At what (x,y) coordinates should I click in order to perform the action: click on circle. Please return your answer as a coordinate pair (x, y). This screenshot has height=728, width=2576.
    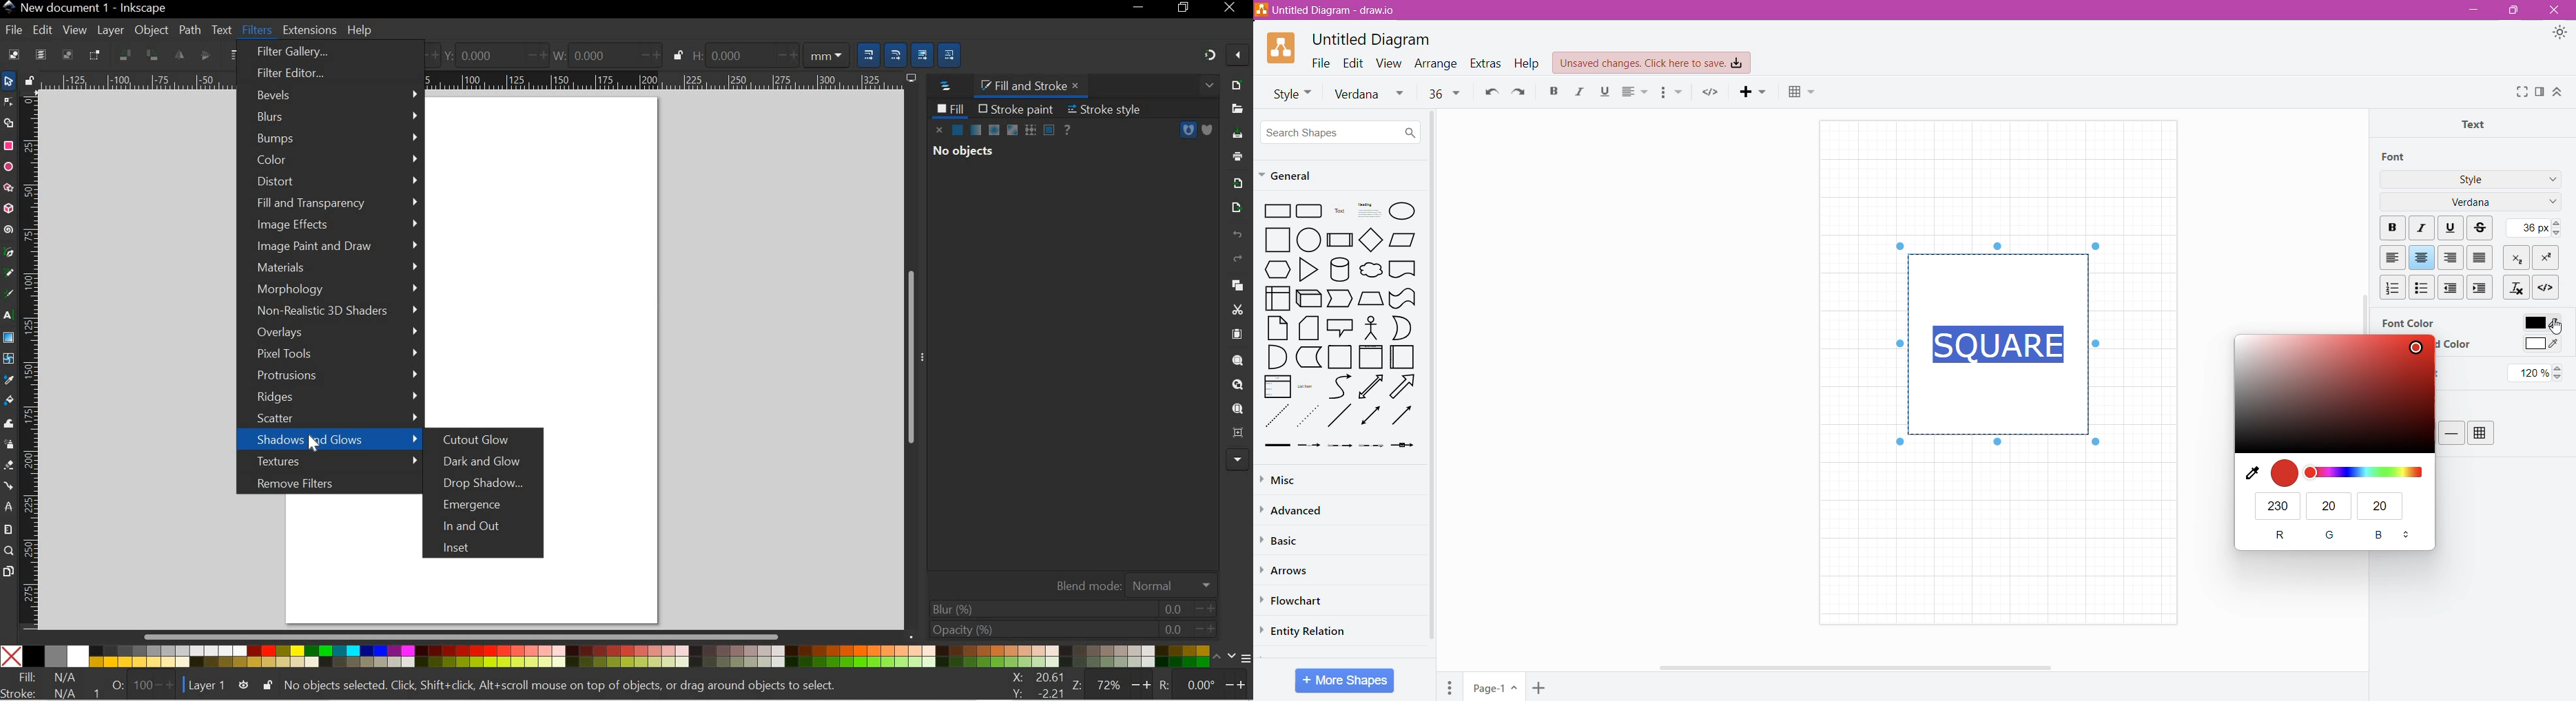
    Looking at the image, I should click on (1309, 239).